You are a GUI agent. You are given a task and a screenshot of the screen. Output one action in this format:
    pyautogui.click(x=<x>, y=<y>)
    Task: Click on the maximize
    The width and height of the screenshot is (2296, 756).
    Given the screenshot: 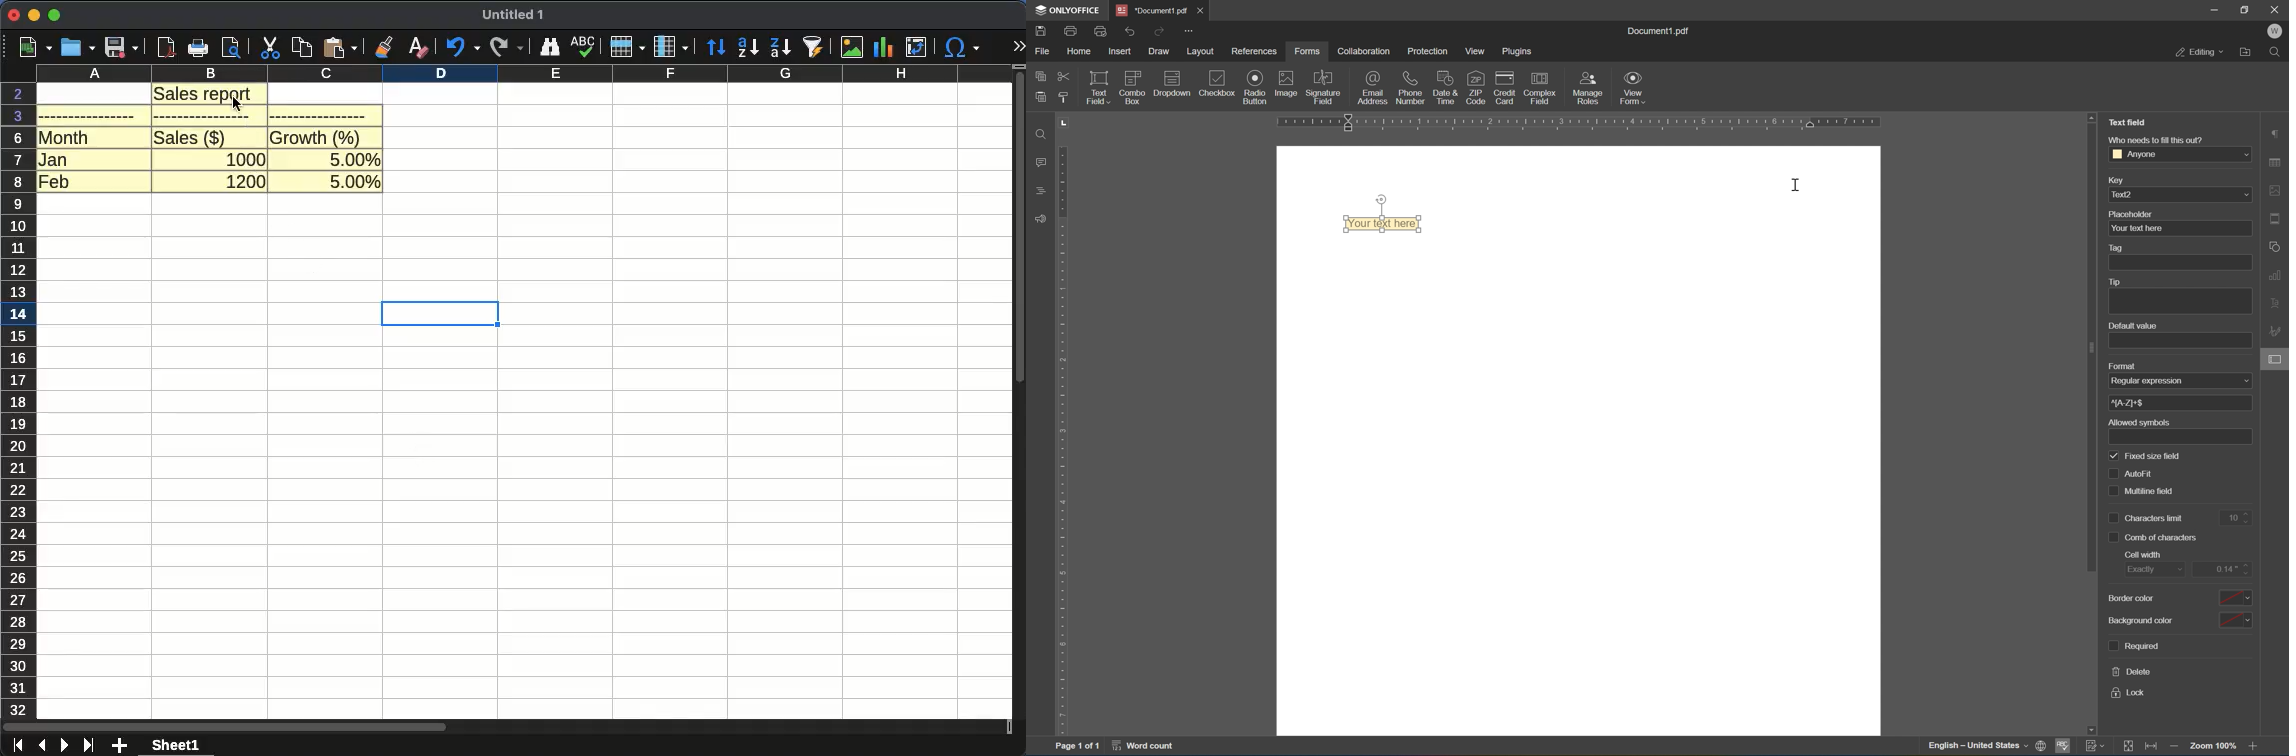 What is the action you would take?
    pyautogui.click(x=56, y=16)
    